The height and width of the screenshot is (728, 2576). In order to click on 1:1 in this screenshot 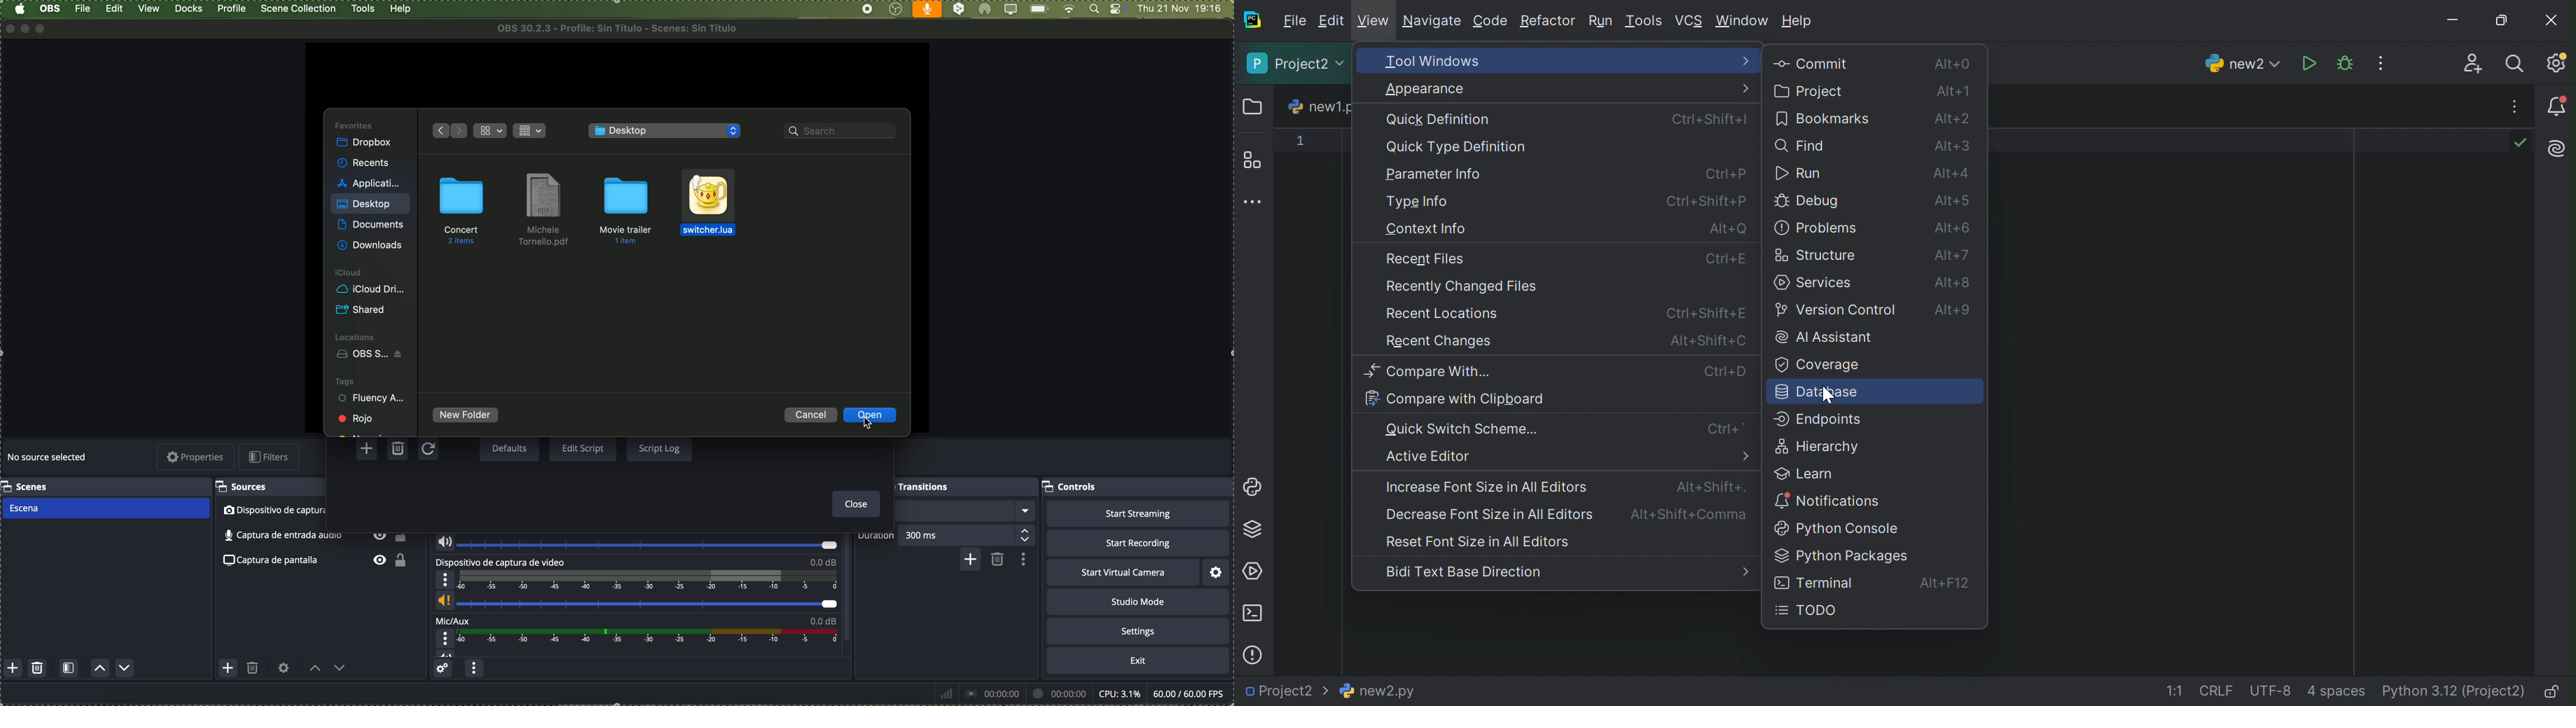, I will do `click(2175, 692)`.